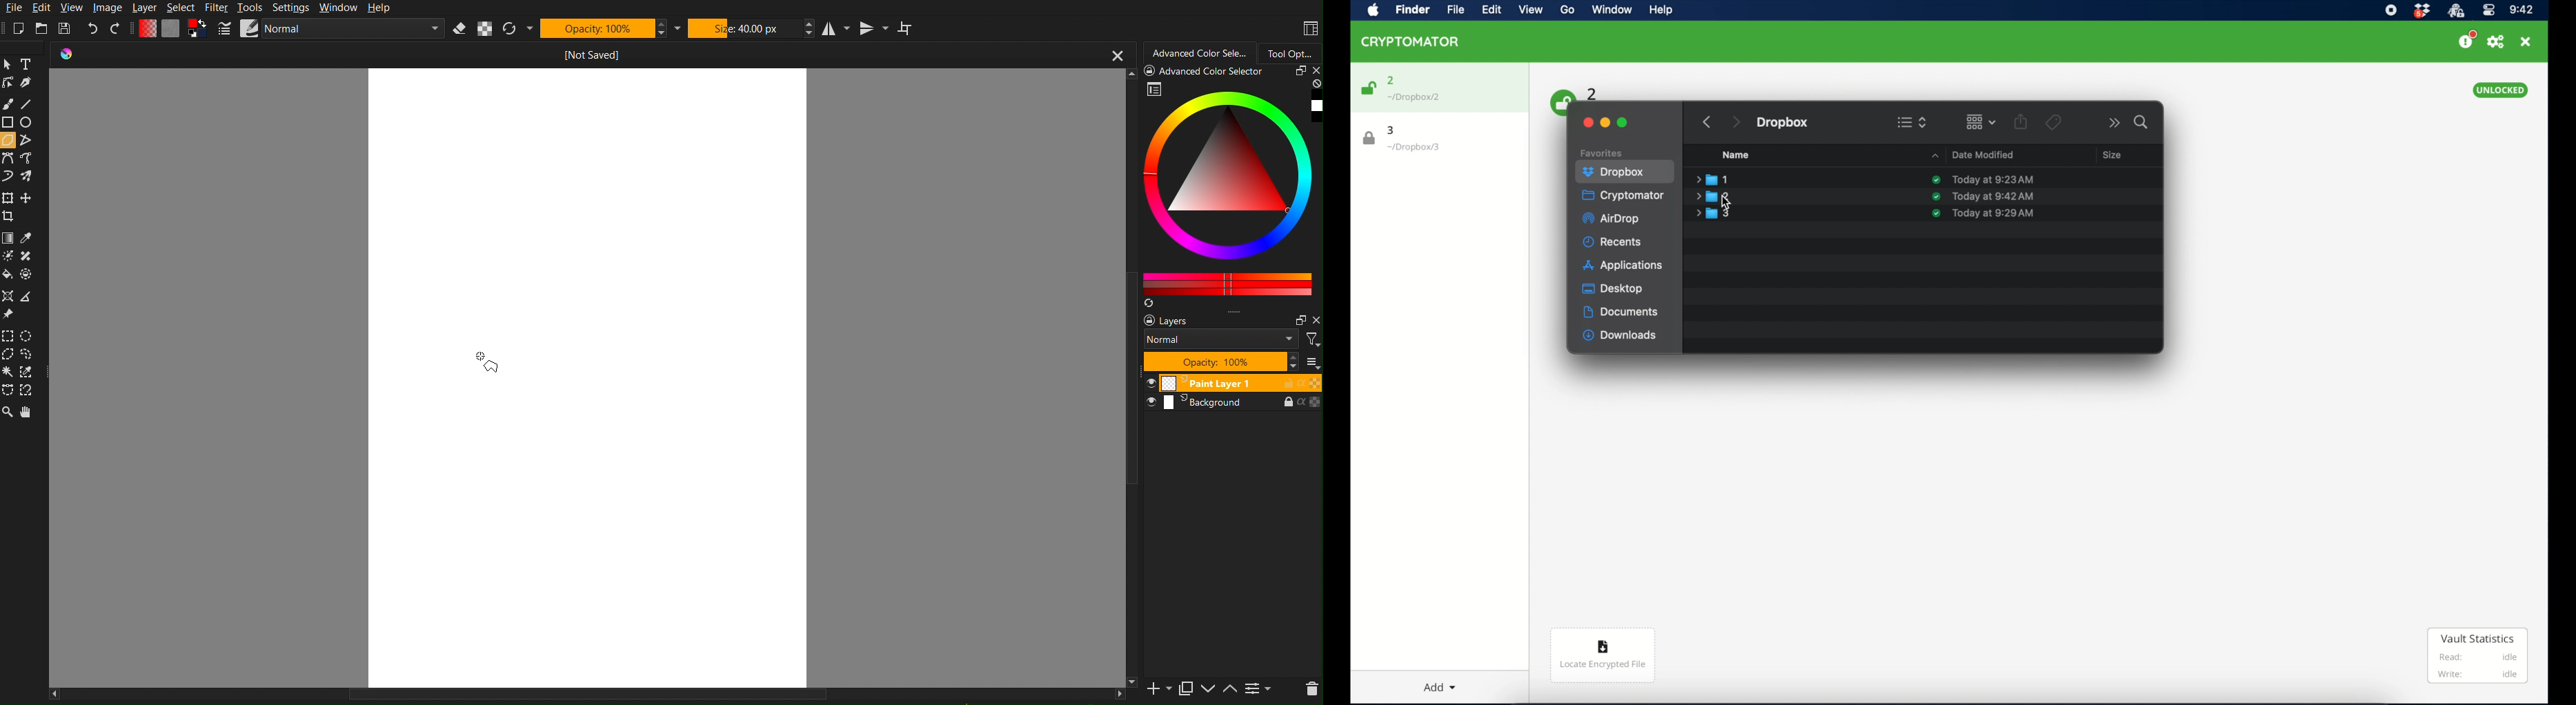 This screenshot has width=2576, height=728. I want to click on Cursor, so click(491, 363).